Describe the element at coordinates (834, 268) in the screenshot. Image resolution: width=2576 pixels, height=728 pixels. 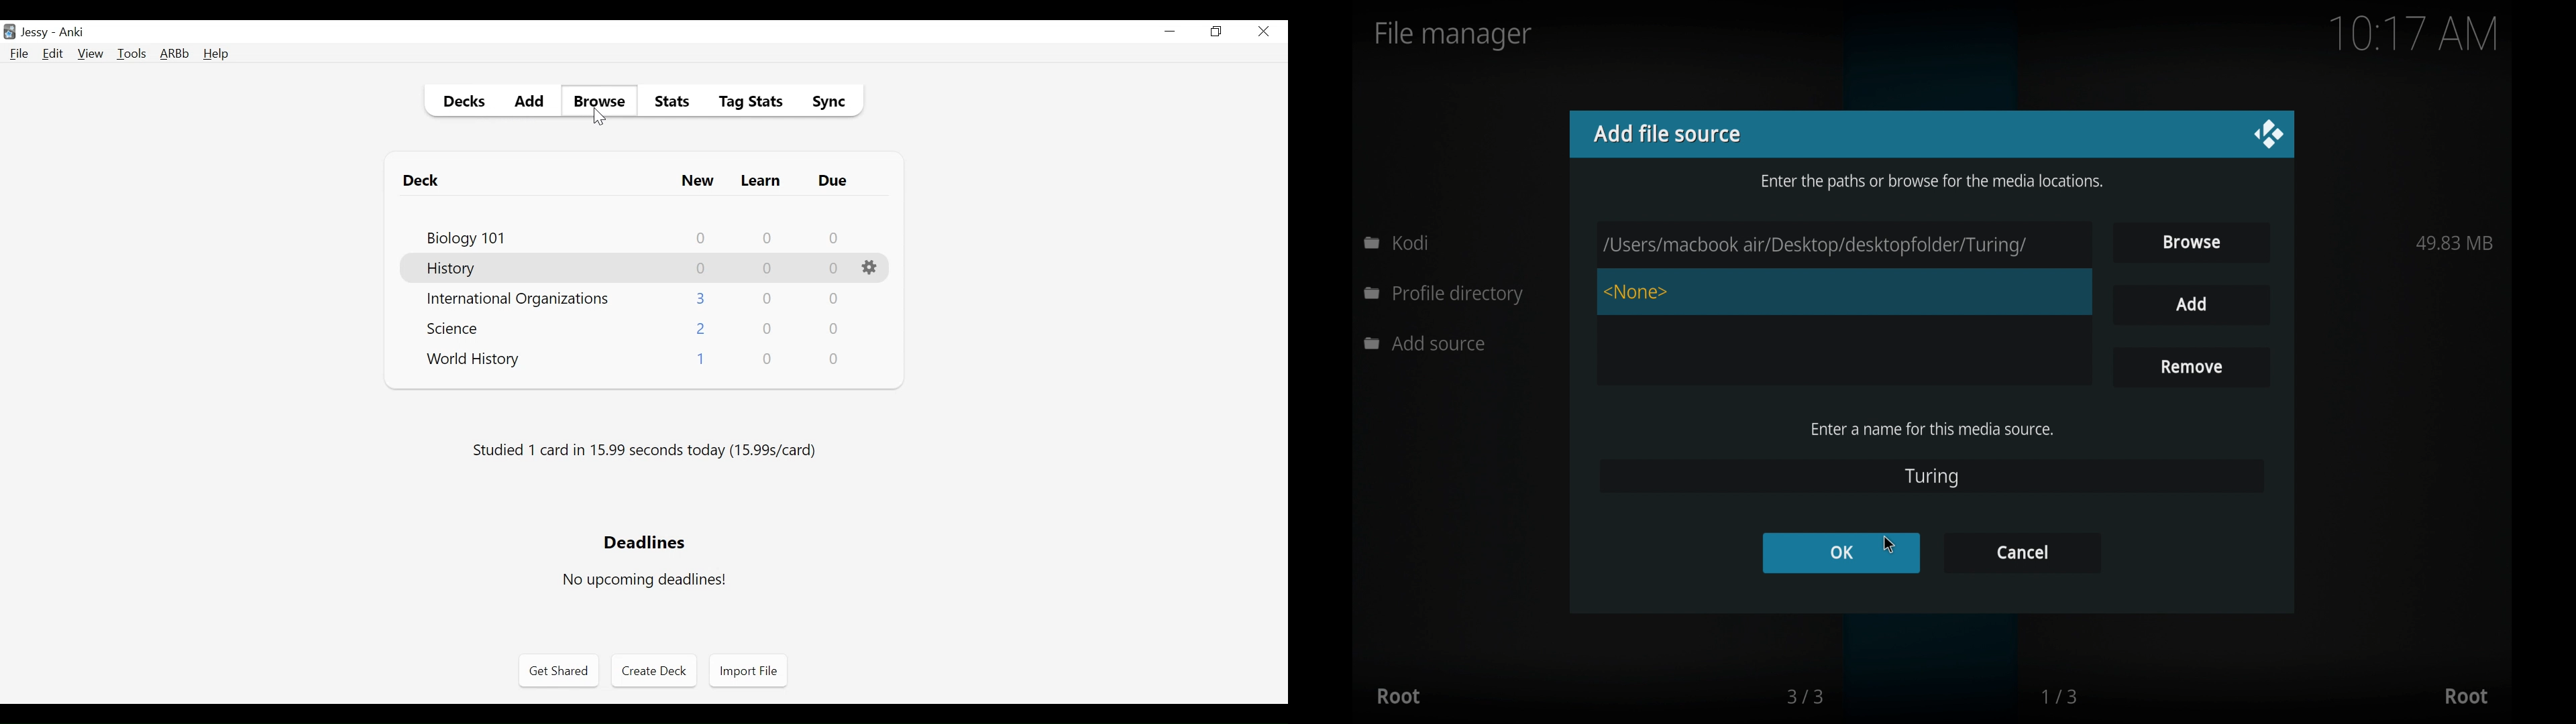
I see `Due Card Count` at that location.